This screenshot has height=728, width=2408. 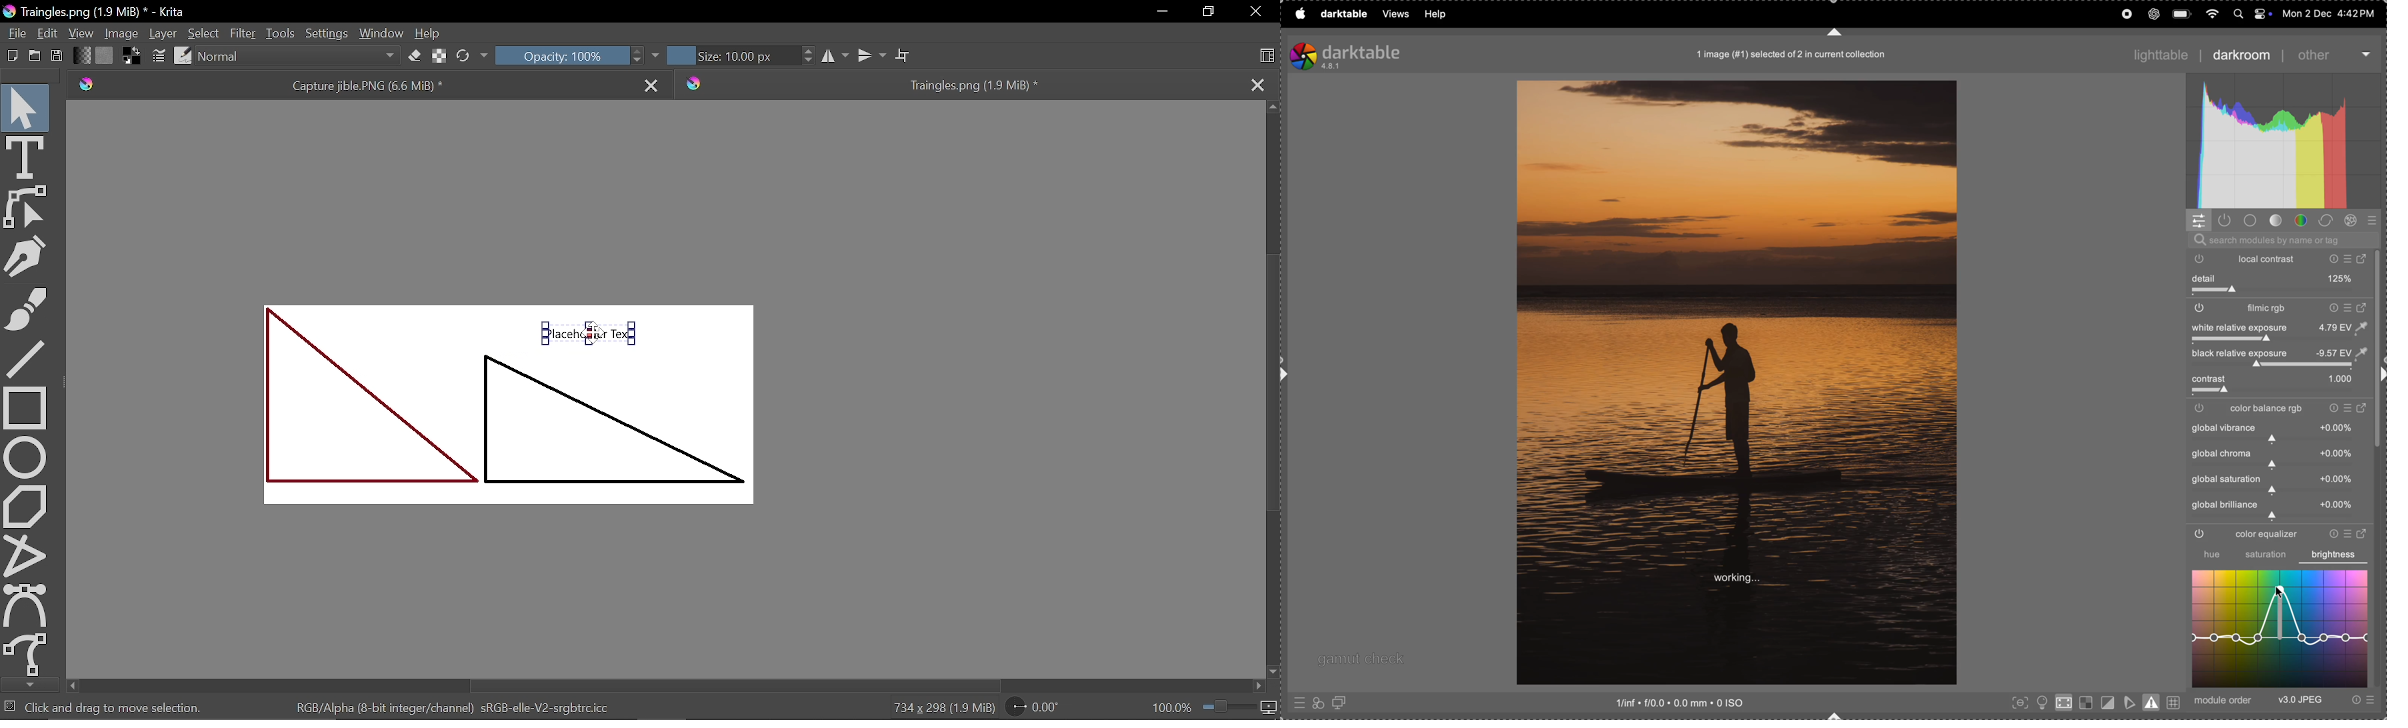 What do you see at coordinates (34, 56) in the screenshot?
I see `Open document` at bounding box center [34, 56].